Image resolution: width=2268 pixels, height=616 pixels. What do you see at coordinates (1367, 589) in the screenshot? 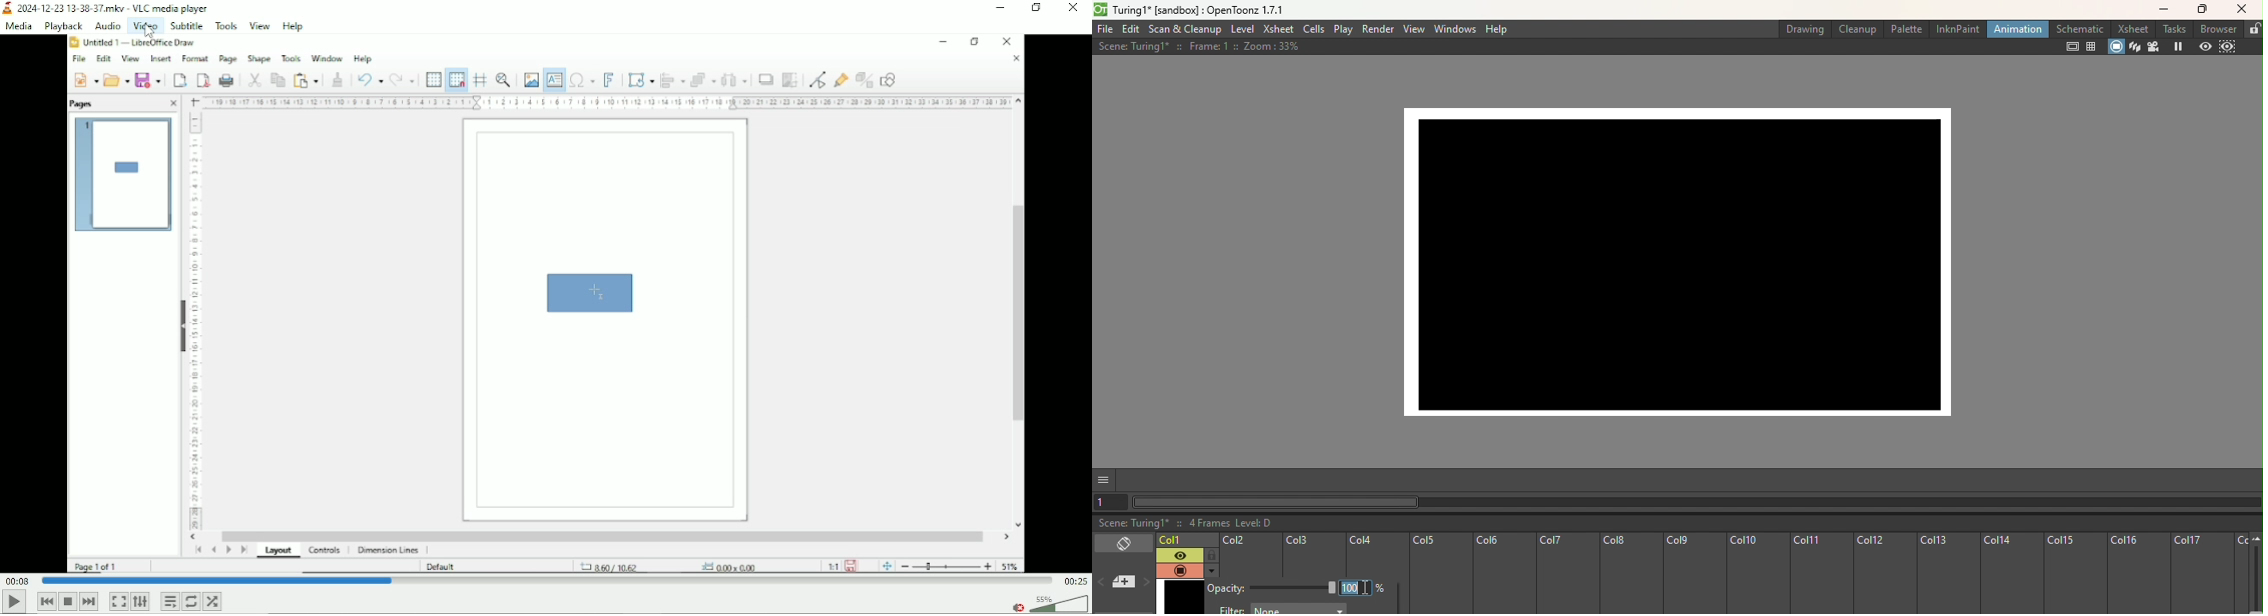
I see `insertion cursor` at bounding box center [1367, 589].